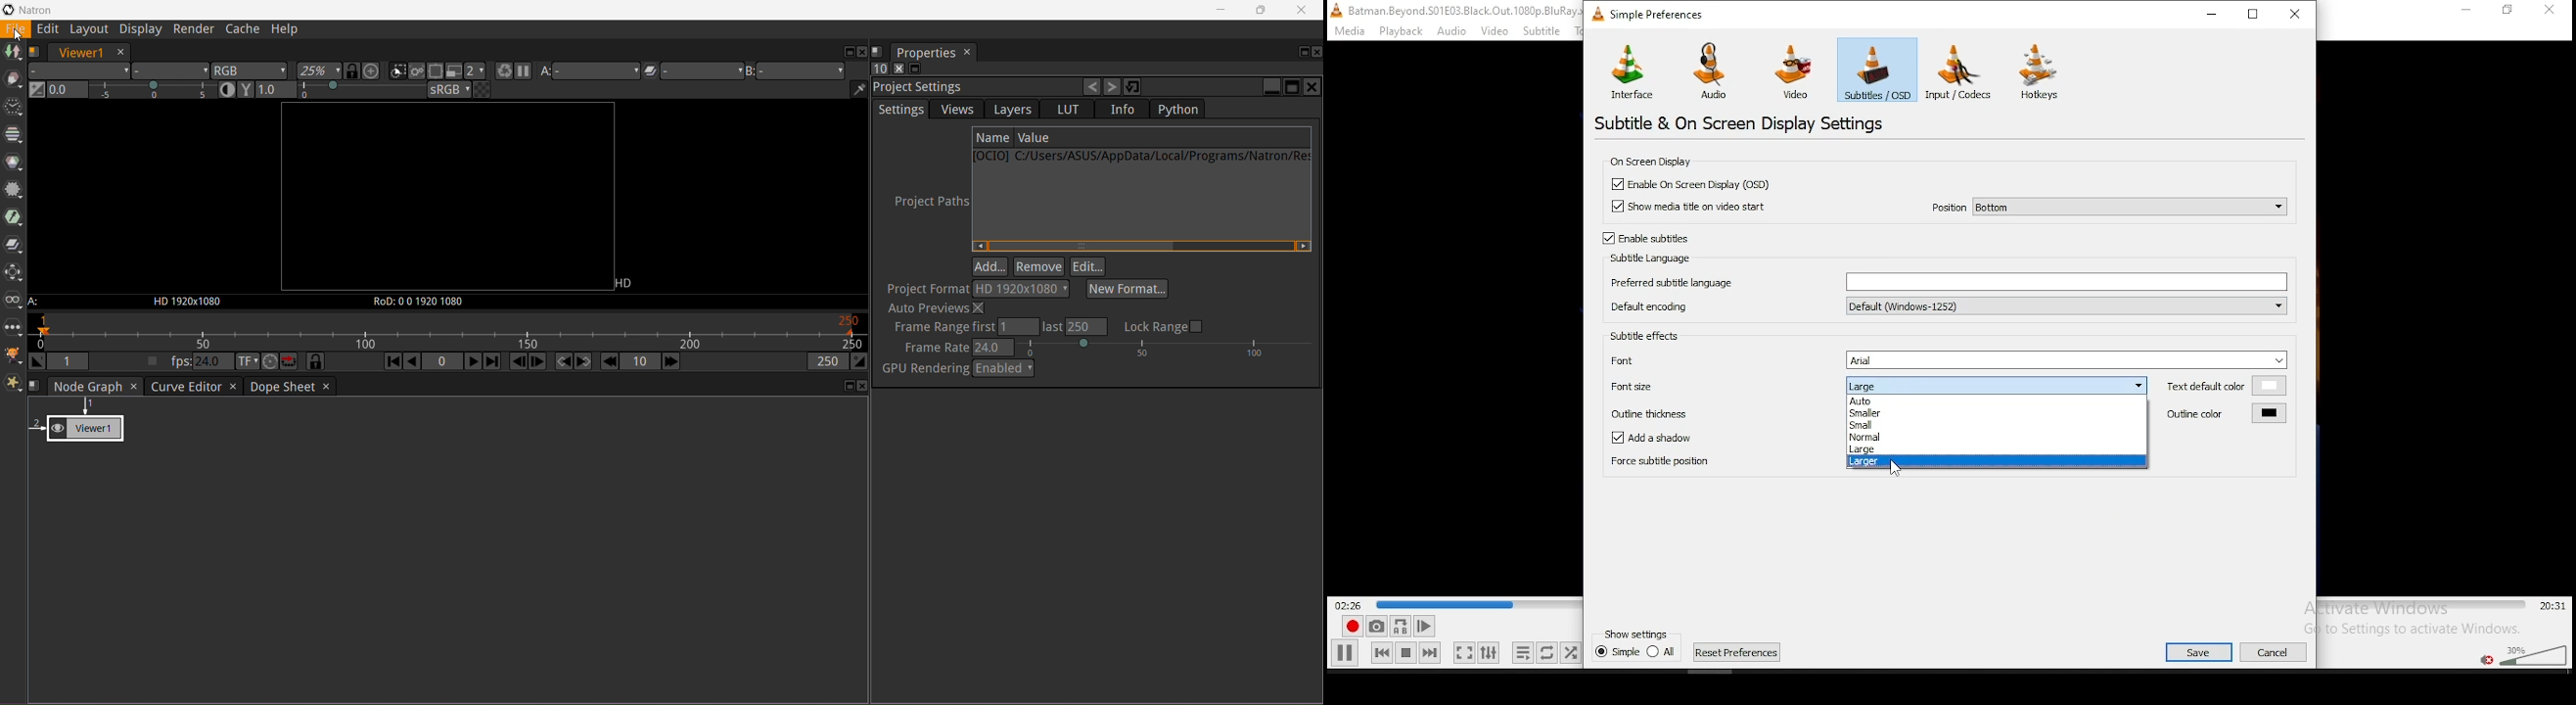  I want to click on seek bar, so click(2422, 605).